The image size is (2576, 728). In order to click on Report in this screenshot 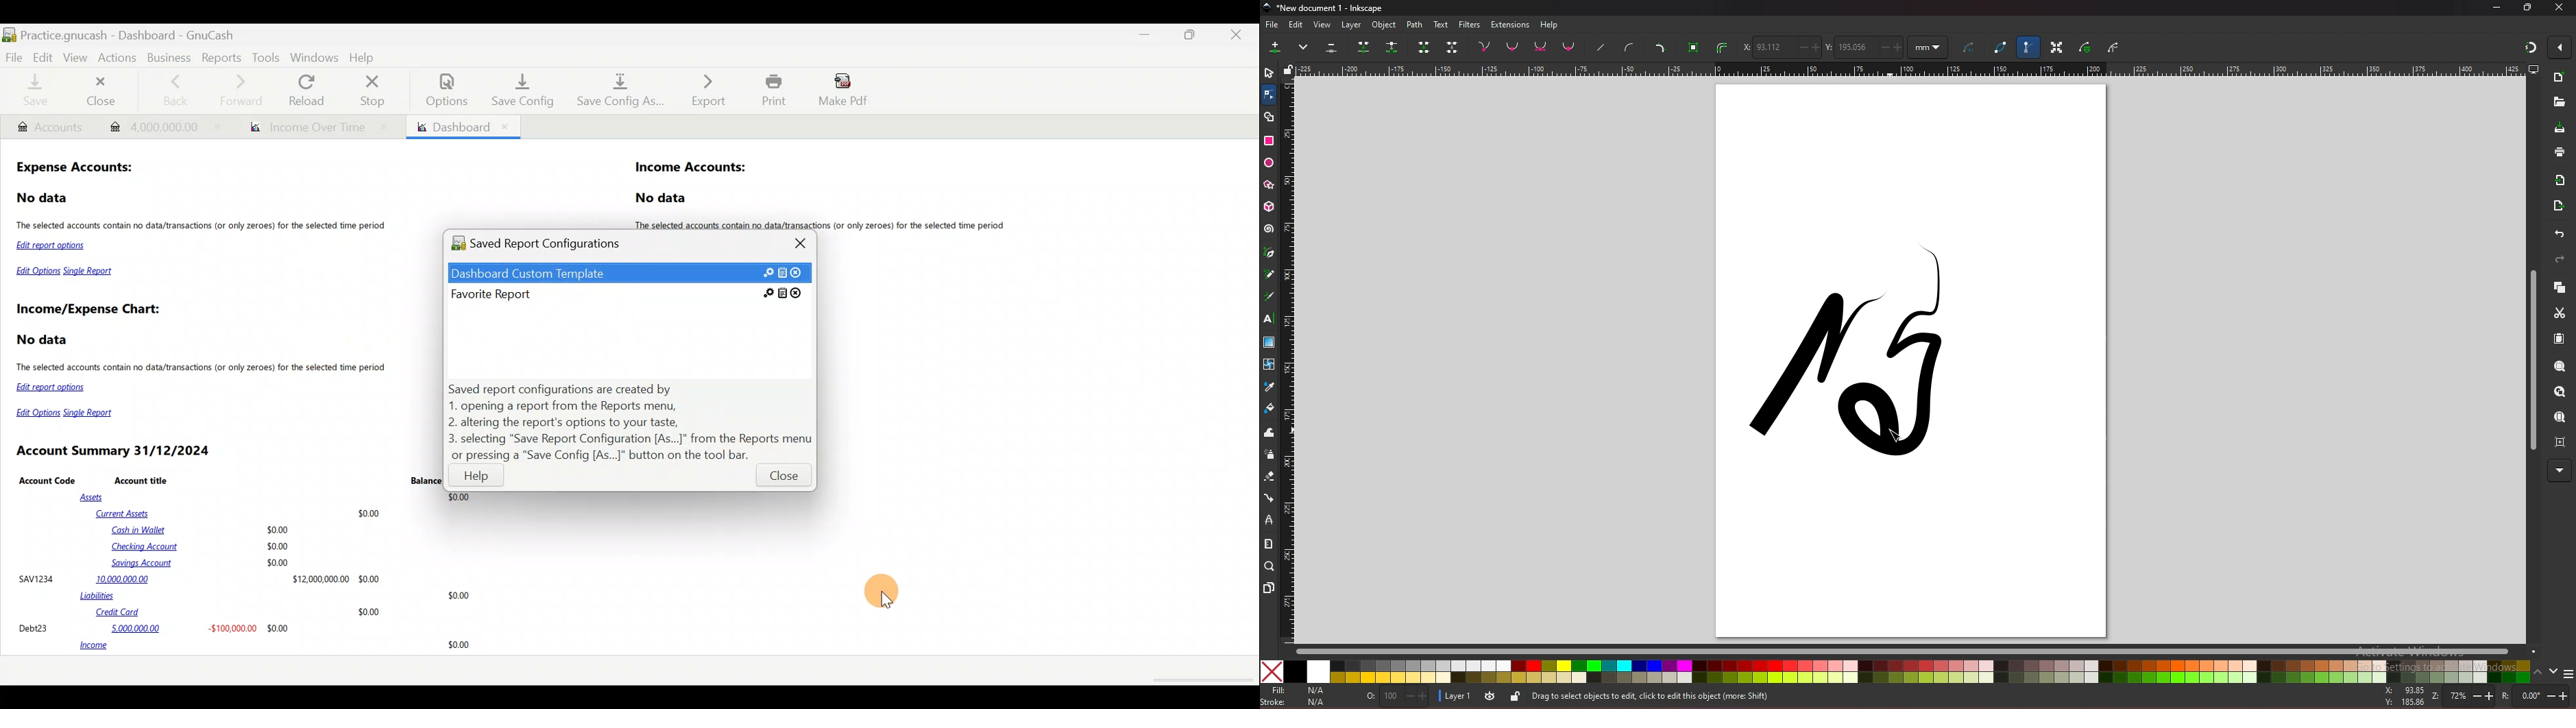, I will do `click(313, 127)`.